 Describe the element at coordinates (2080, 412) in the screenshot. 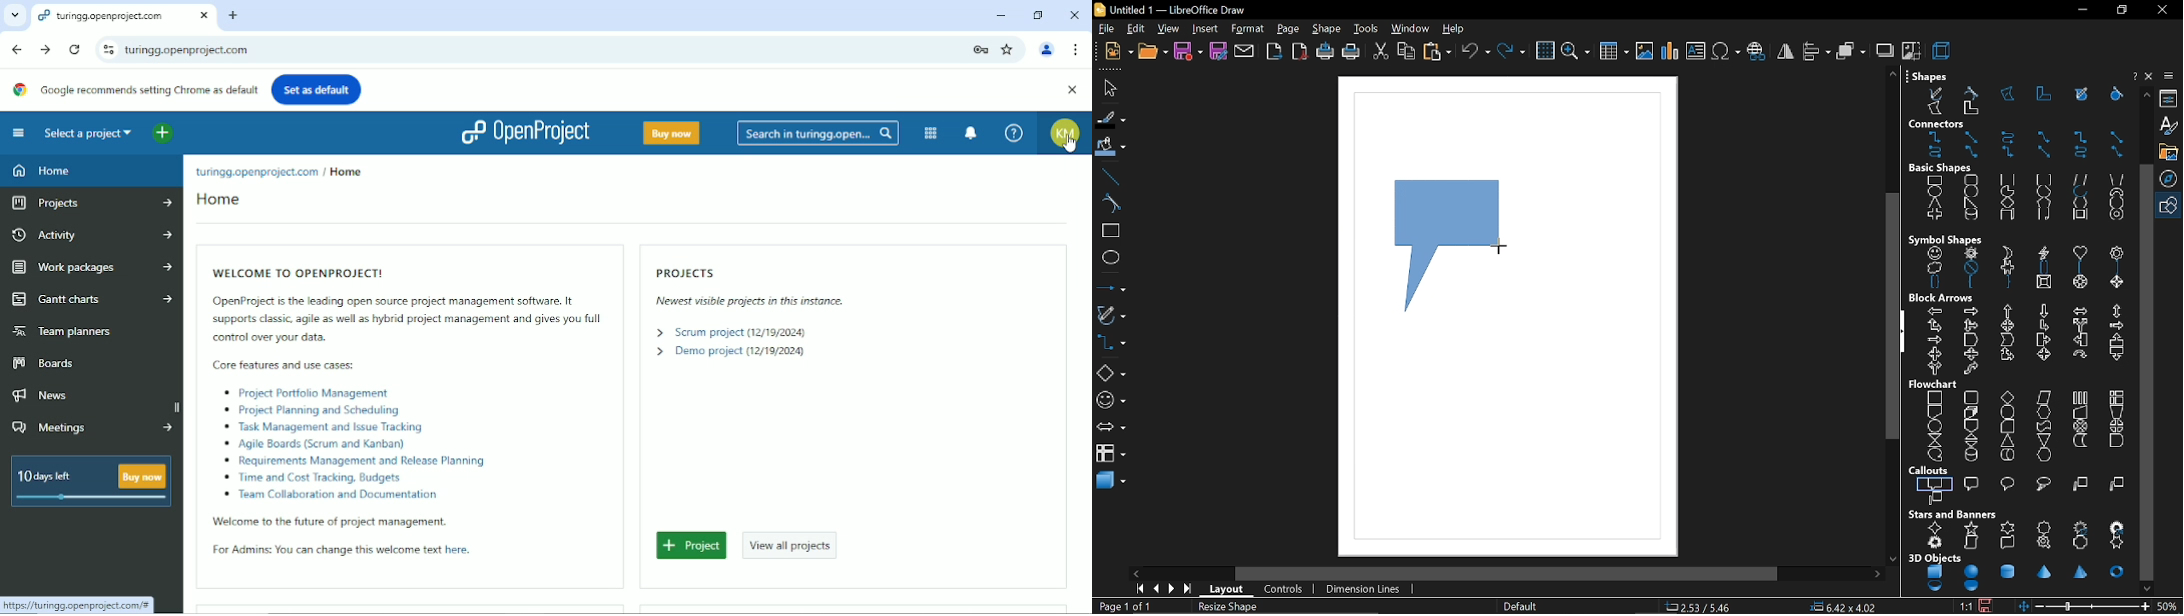

I see `manual input` at that location.